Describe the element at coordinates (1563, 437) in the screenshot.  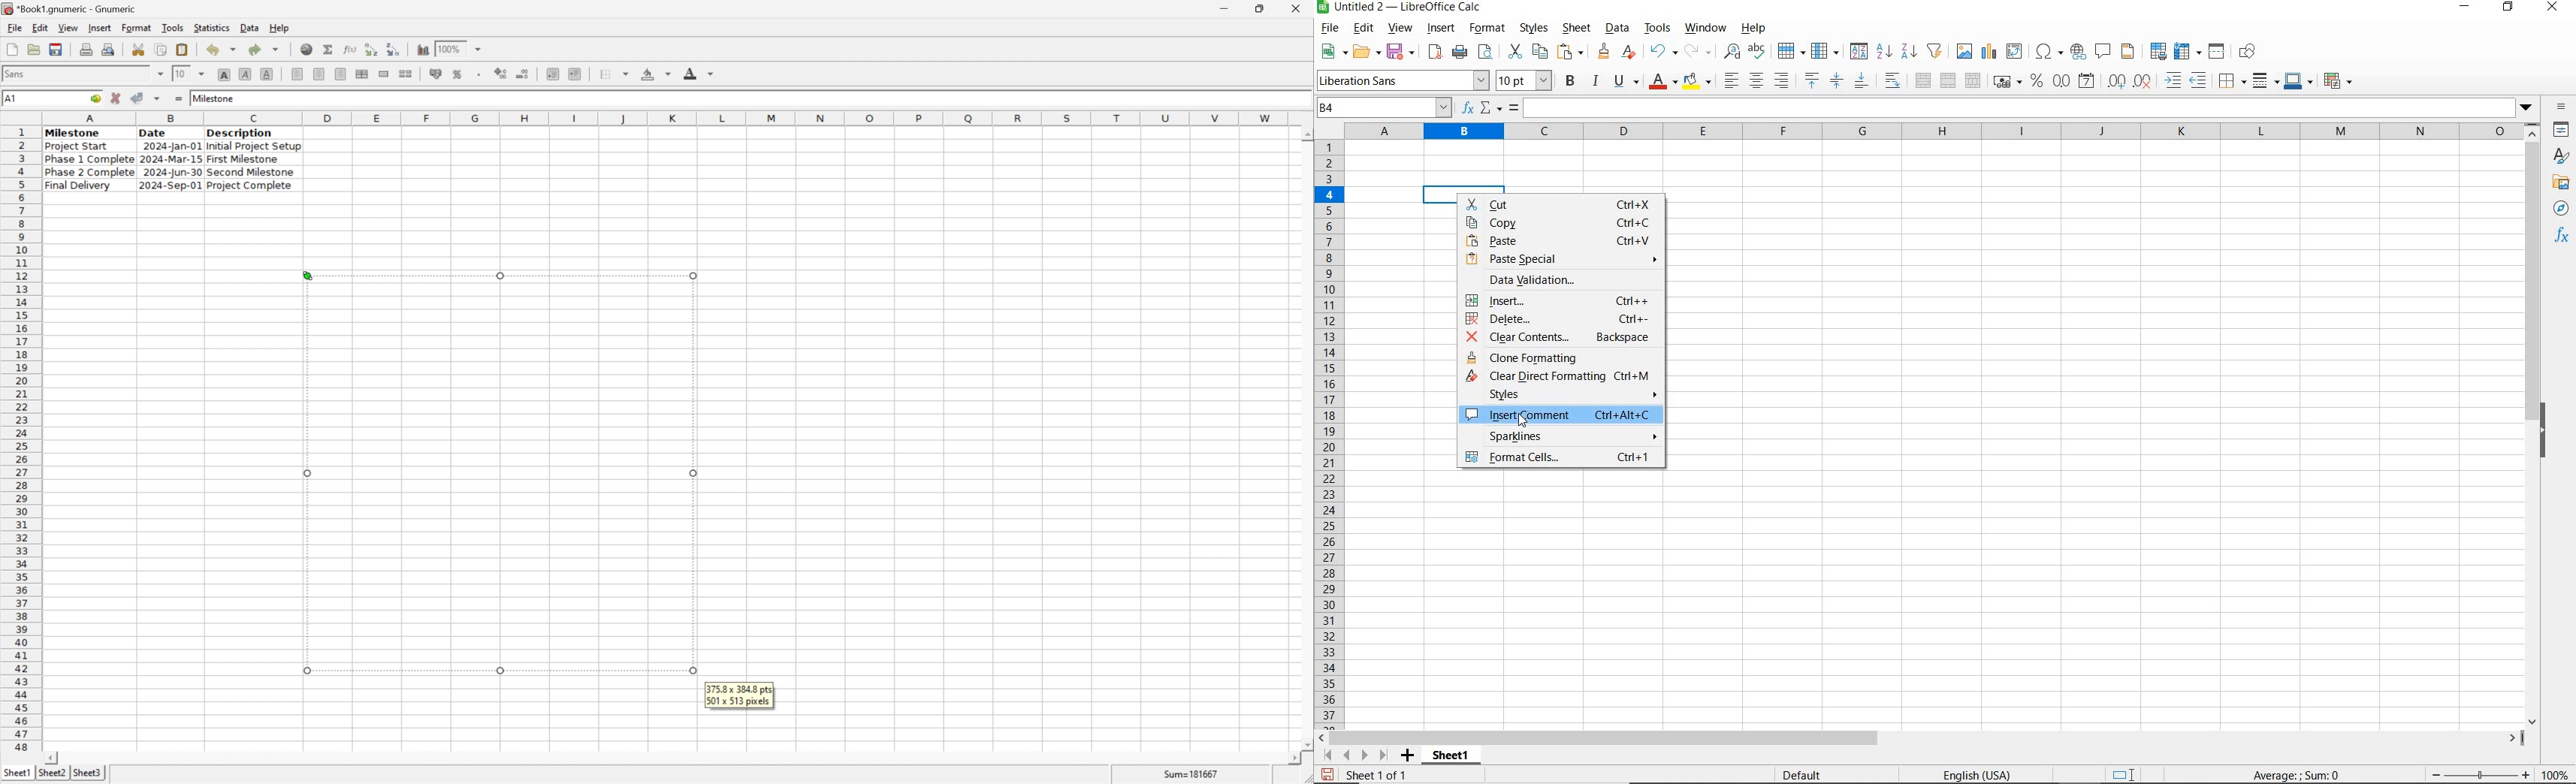
I see `sparklines` at that location.